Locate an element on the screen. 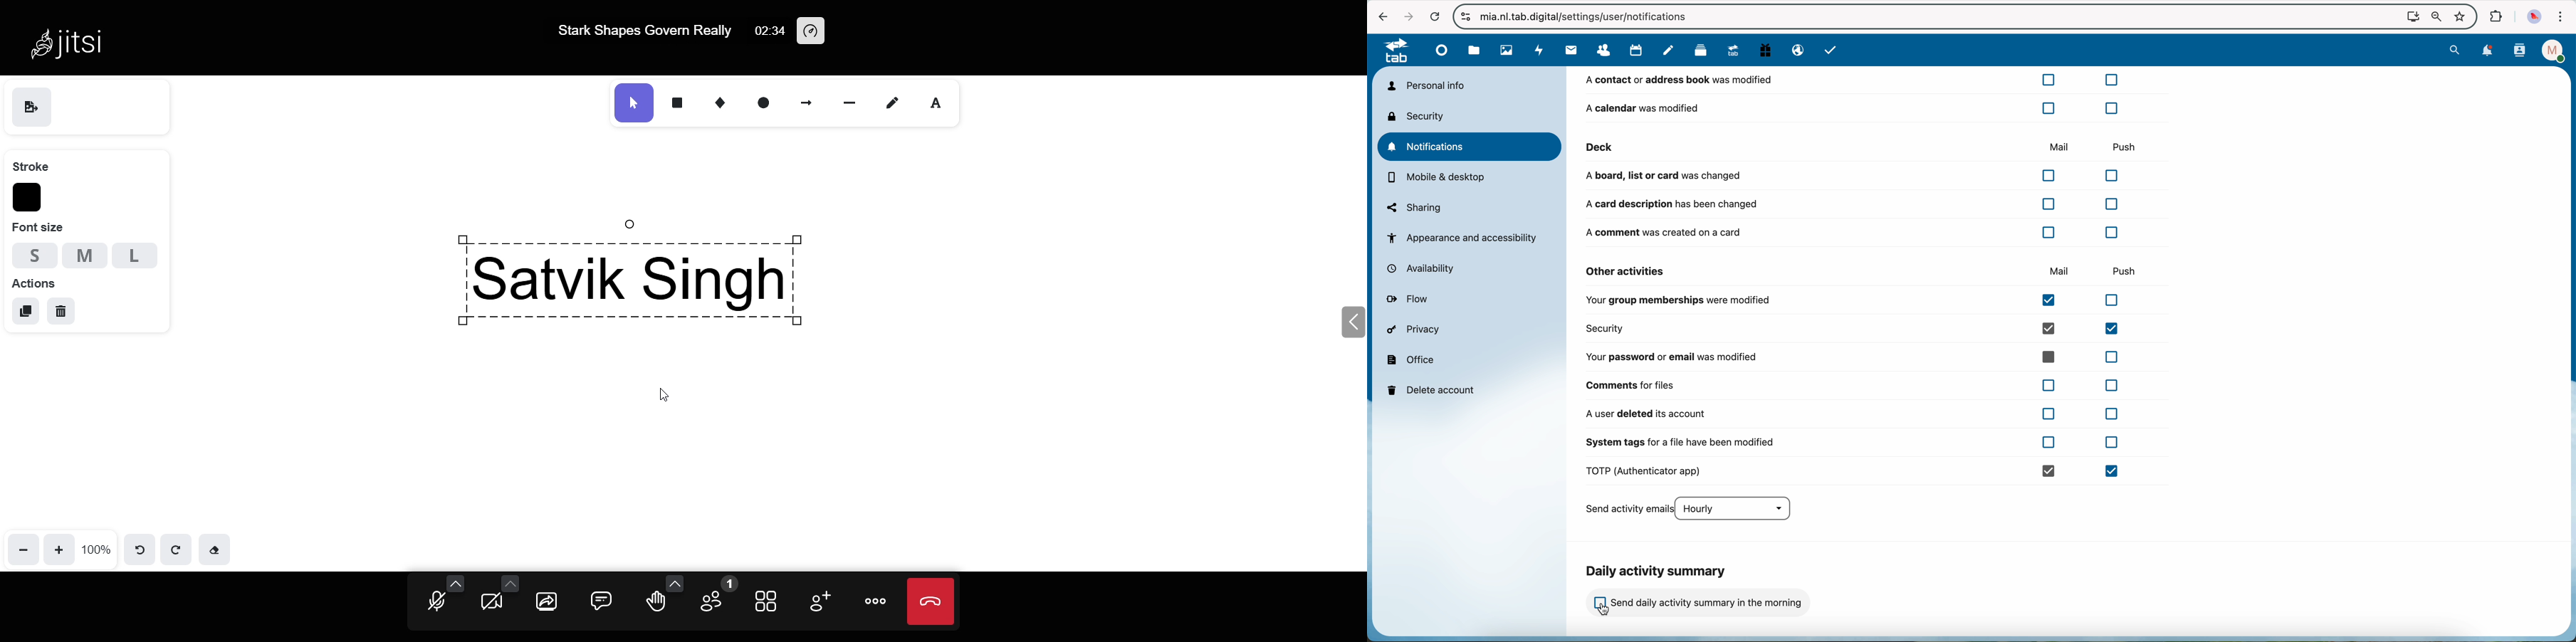 This screenshot has height=644, width=2576. click on send daily activity summary in the morning is located at coordinates (1697, 603).